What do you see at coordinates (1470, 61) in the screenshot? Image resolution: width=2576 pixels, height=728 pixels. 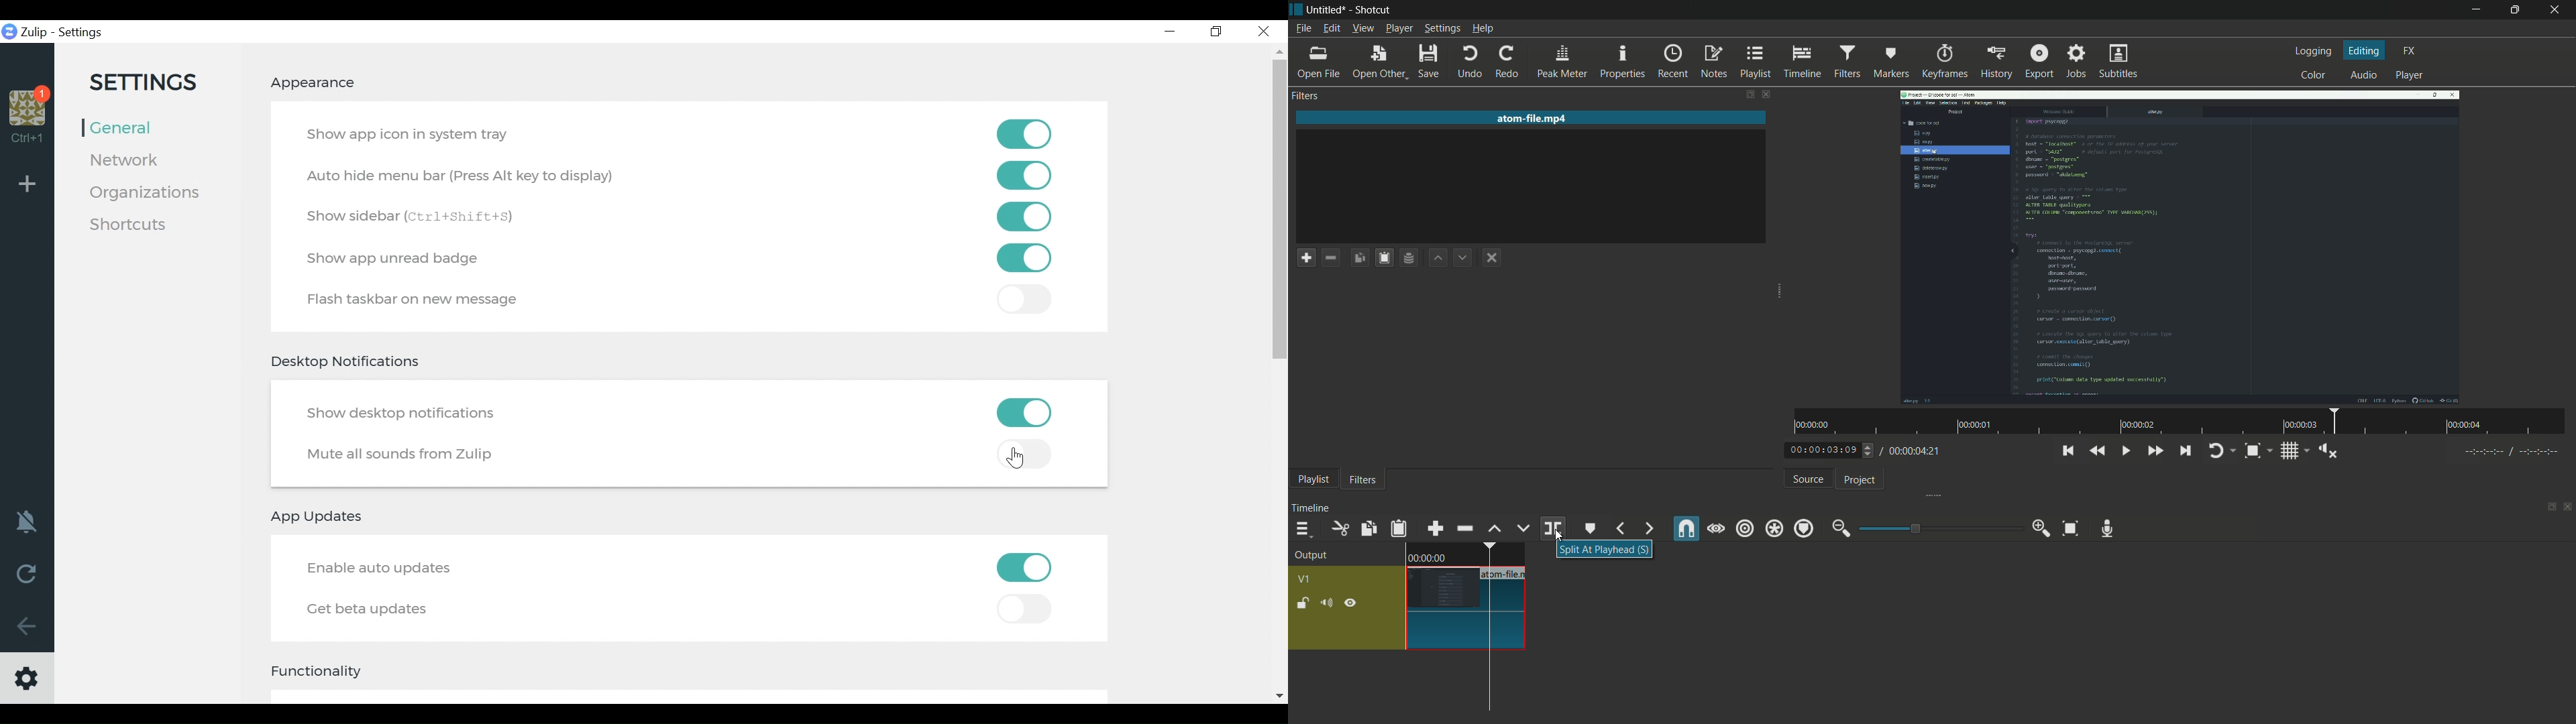 I see `undo` at bounding box center [1470, 61].